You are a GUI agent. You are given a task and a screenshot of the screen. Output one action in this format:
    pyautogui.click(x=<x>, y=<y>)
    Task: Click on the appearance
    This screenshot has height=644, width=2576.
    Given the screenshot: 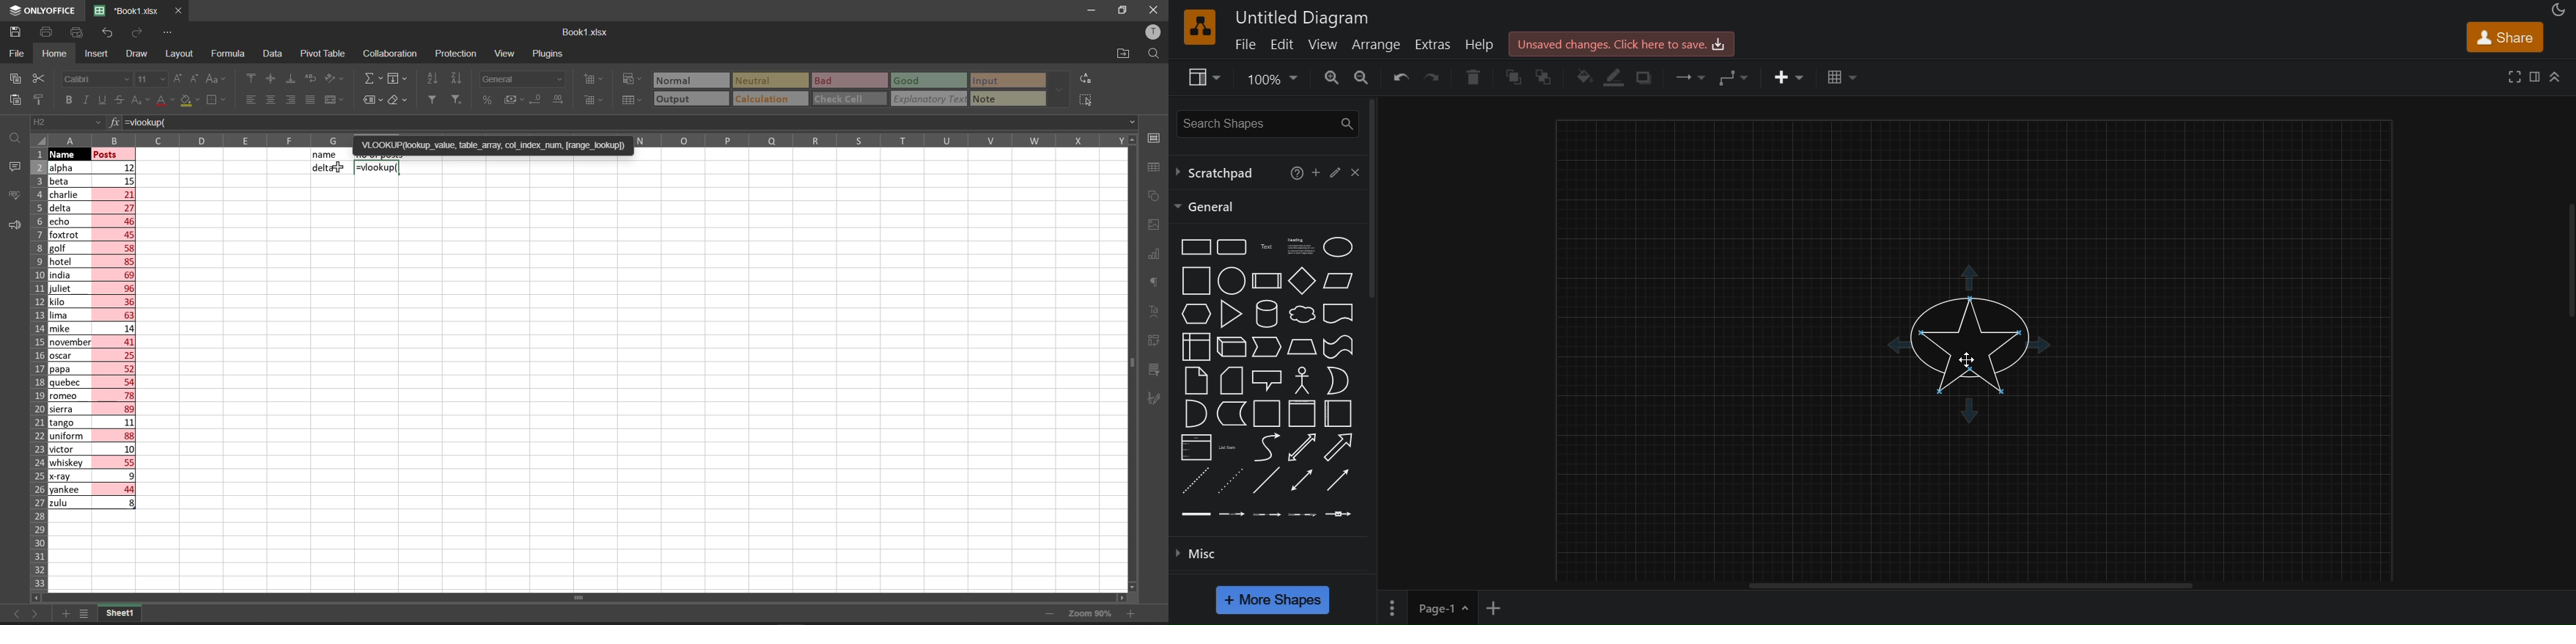 What is the action you would take?
    pyautogui.click(x=2559, y=10)
    